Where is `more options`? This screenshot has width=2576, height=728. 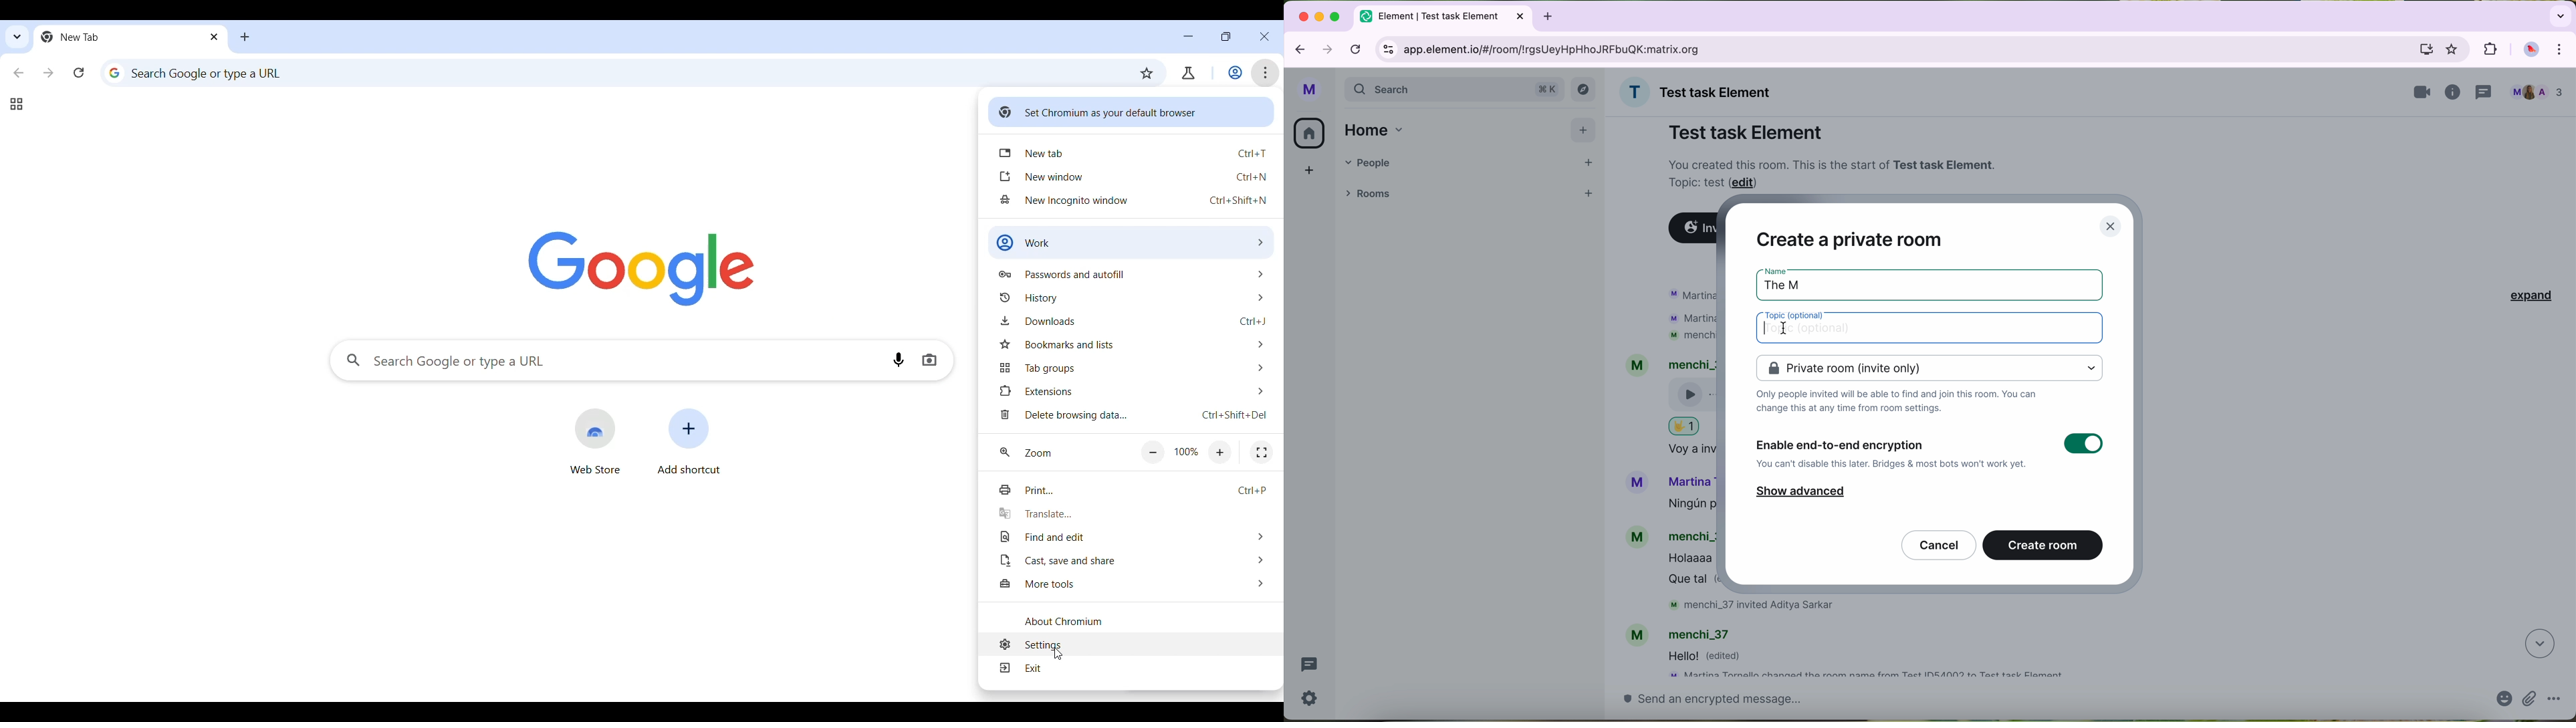 more options is located at coordinates (2555, 700).